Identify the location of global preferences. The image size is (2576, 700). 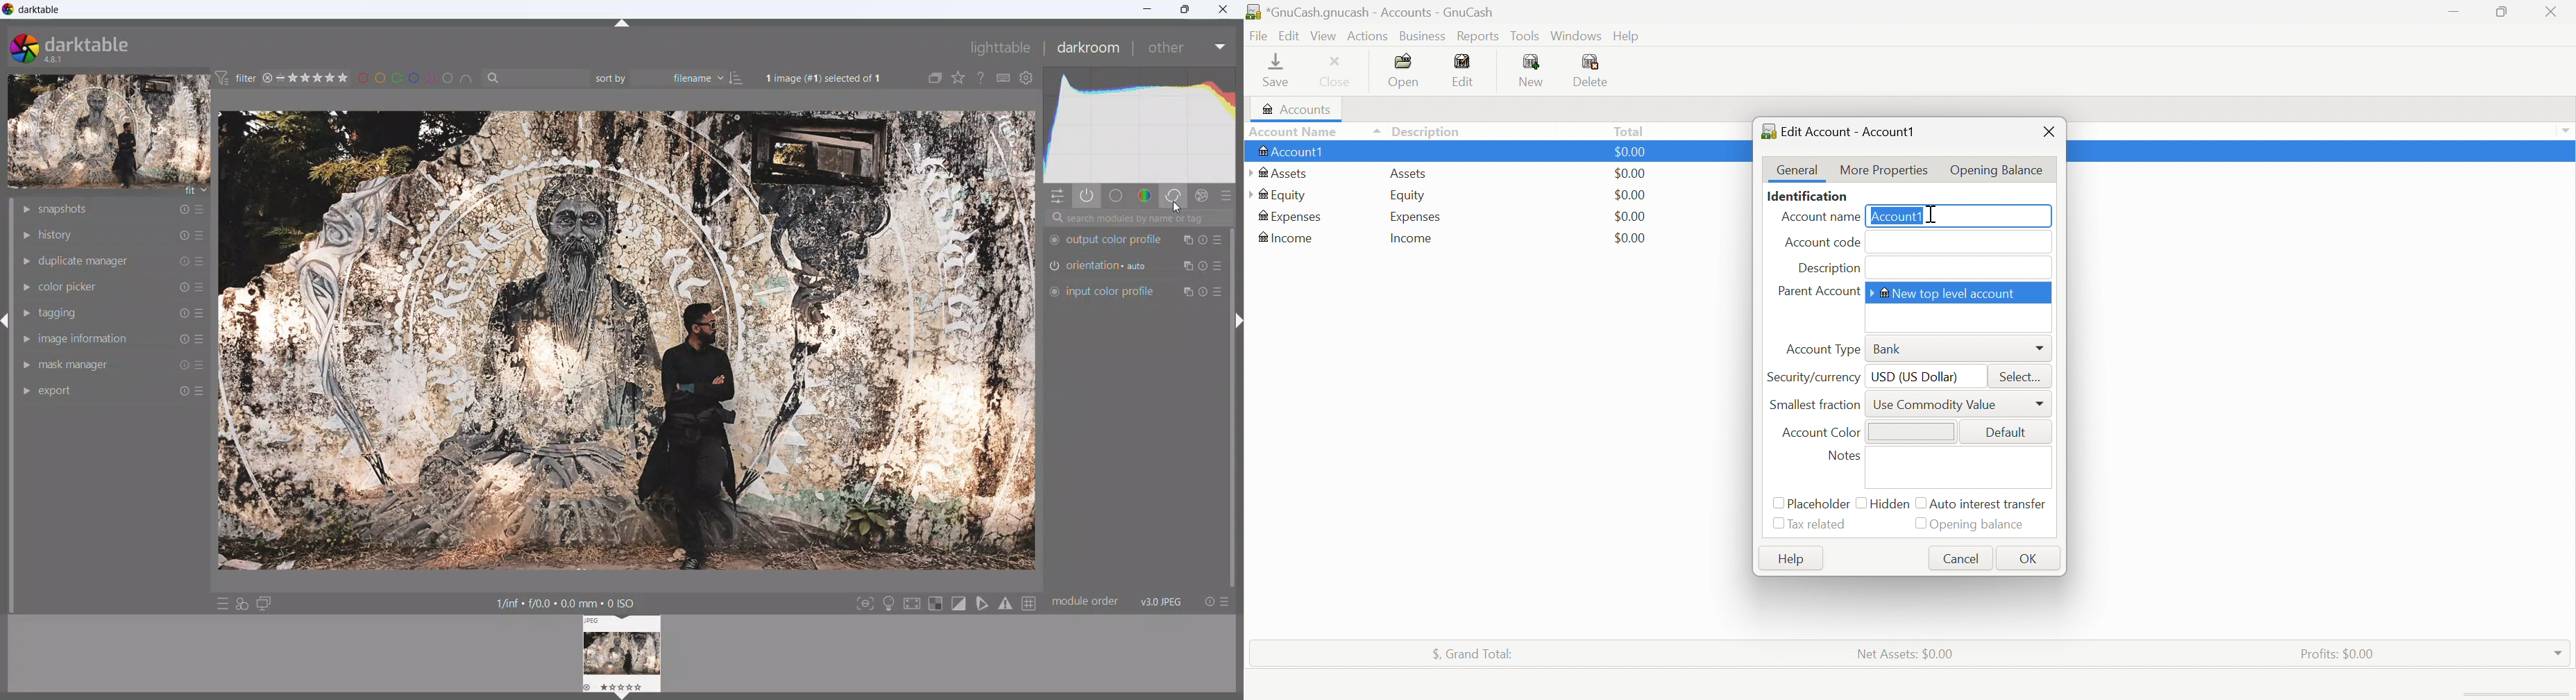
(1027, 78).